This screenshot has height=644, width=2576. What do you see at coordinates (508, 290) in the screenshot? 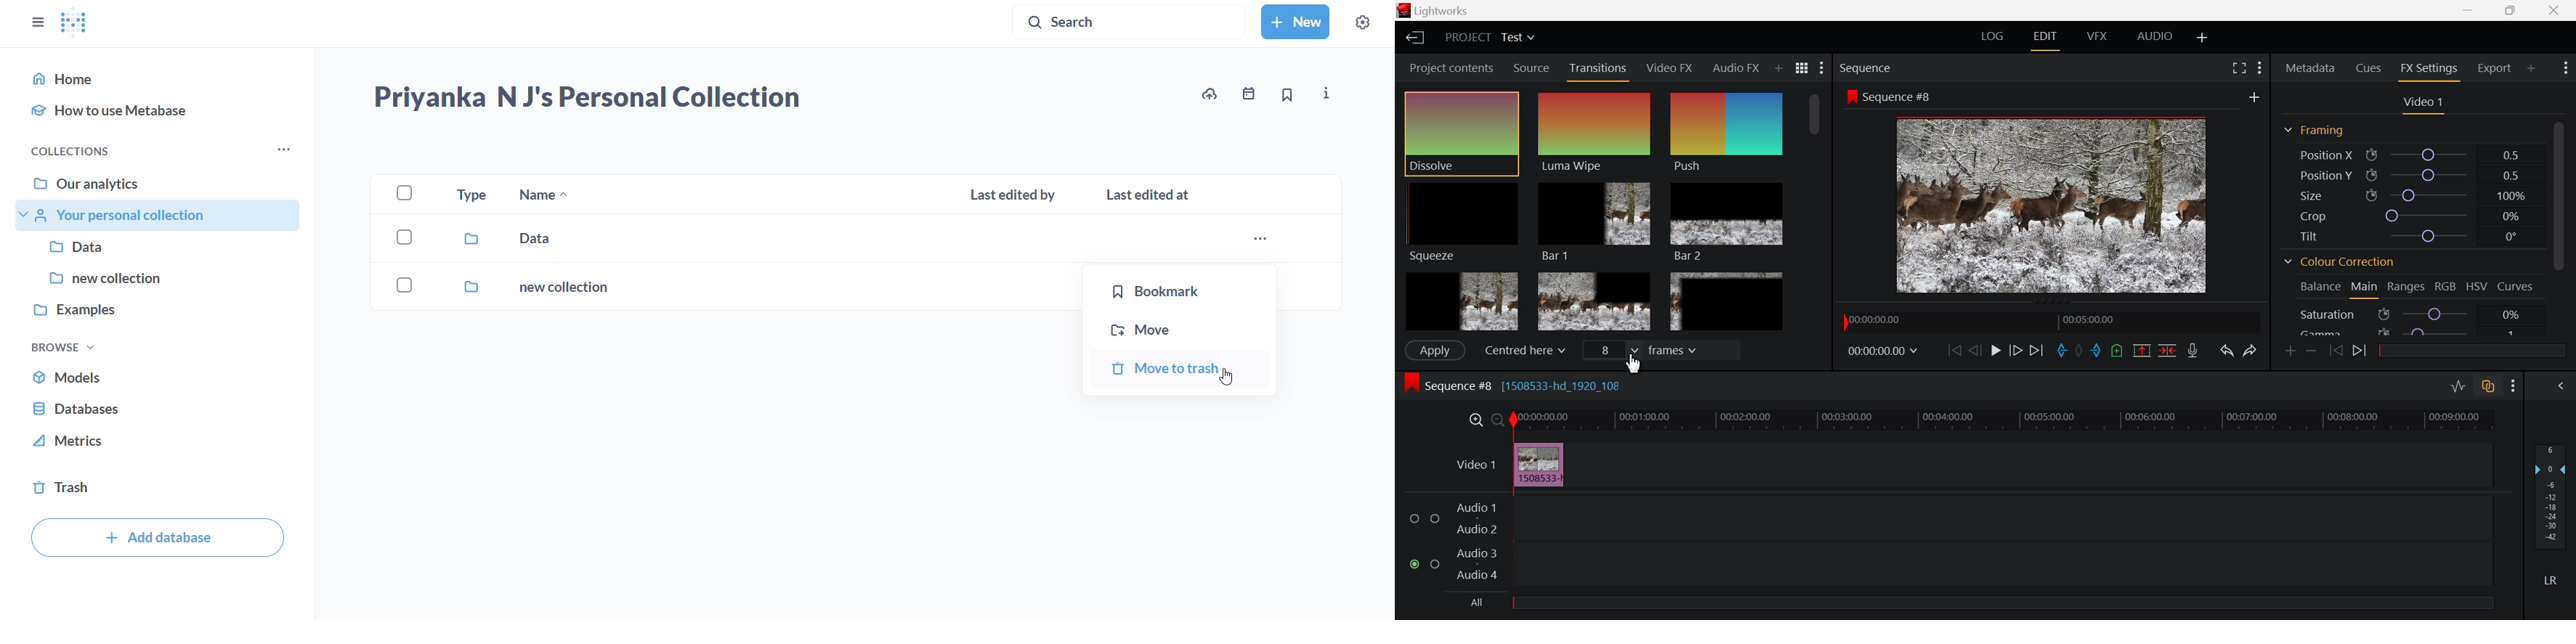
I see `new collection` at bounding box center [508, 290].